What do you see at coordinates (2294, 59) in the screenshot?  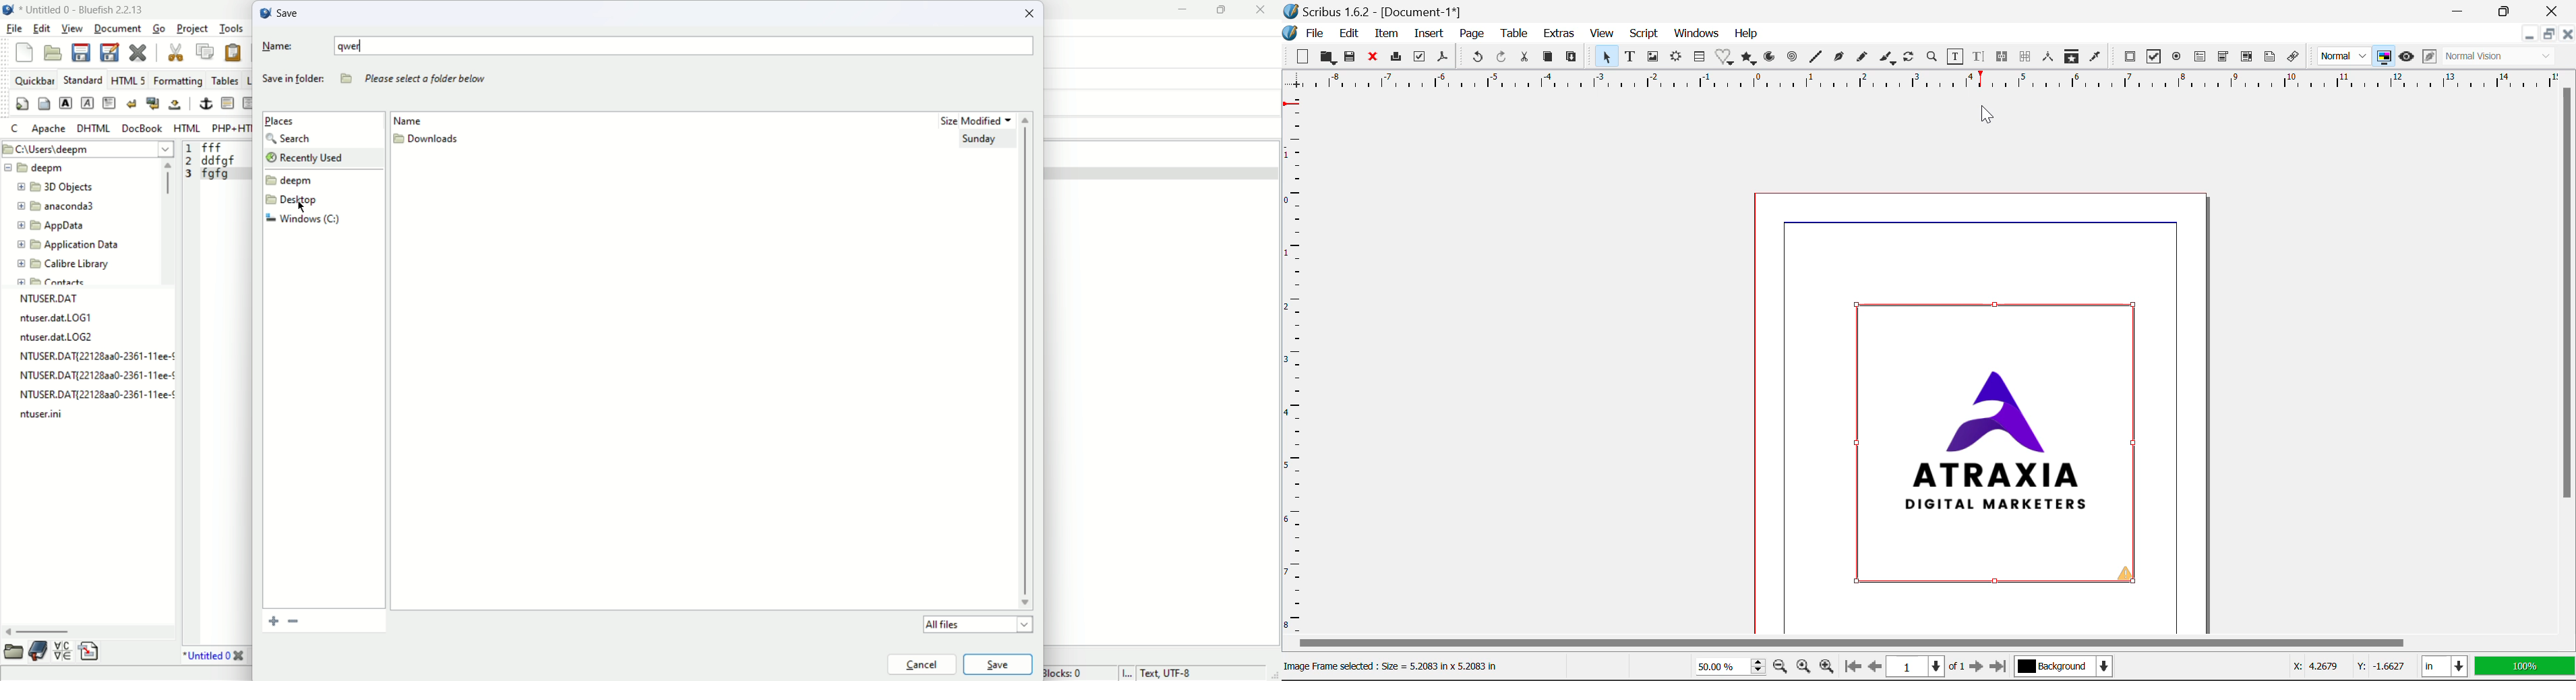 I see `Link Annotation` at bounding box center [2294, 59].